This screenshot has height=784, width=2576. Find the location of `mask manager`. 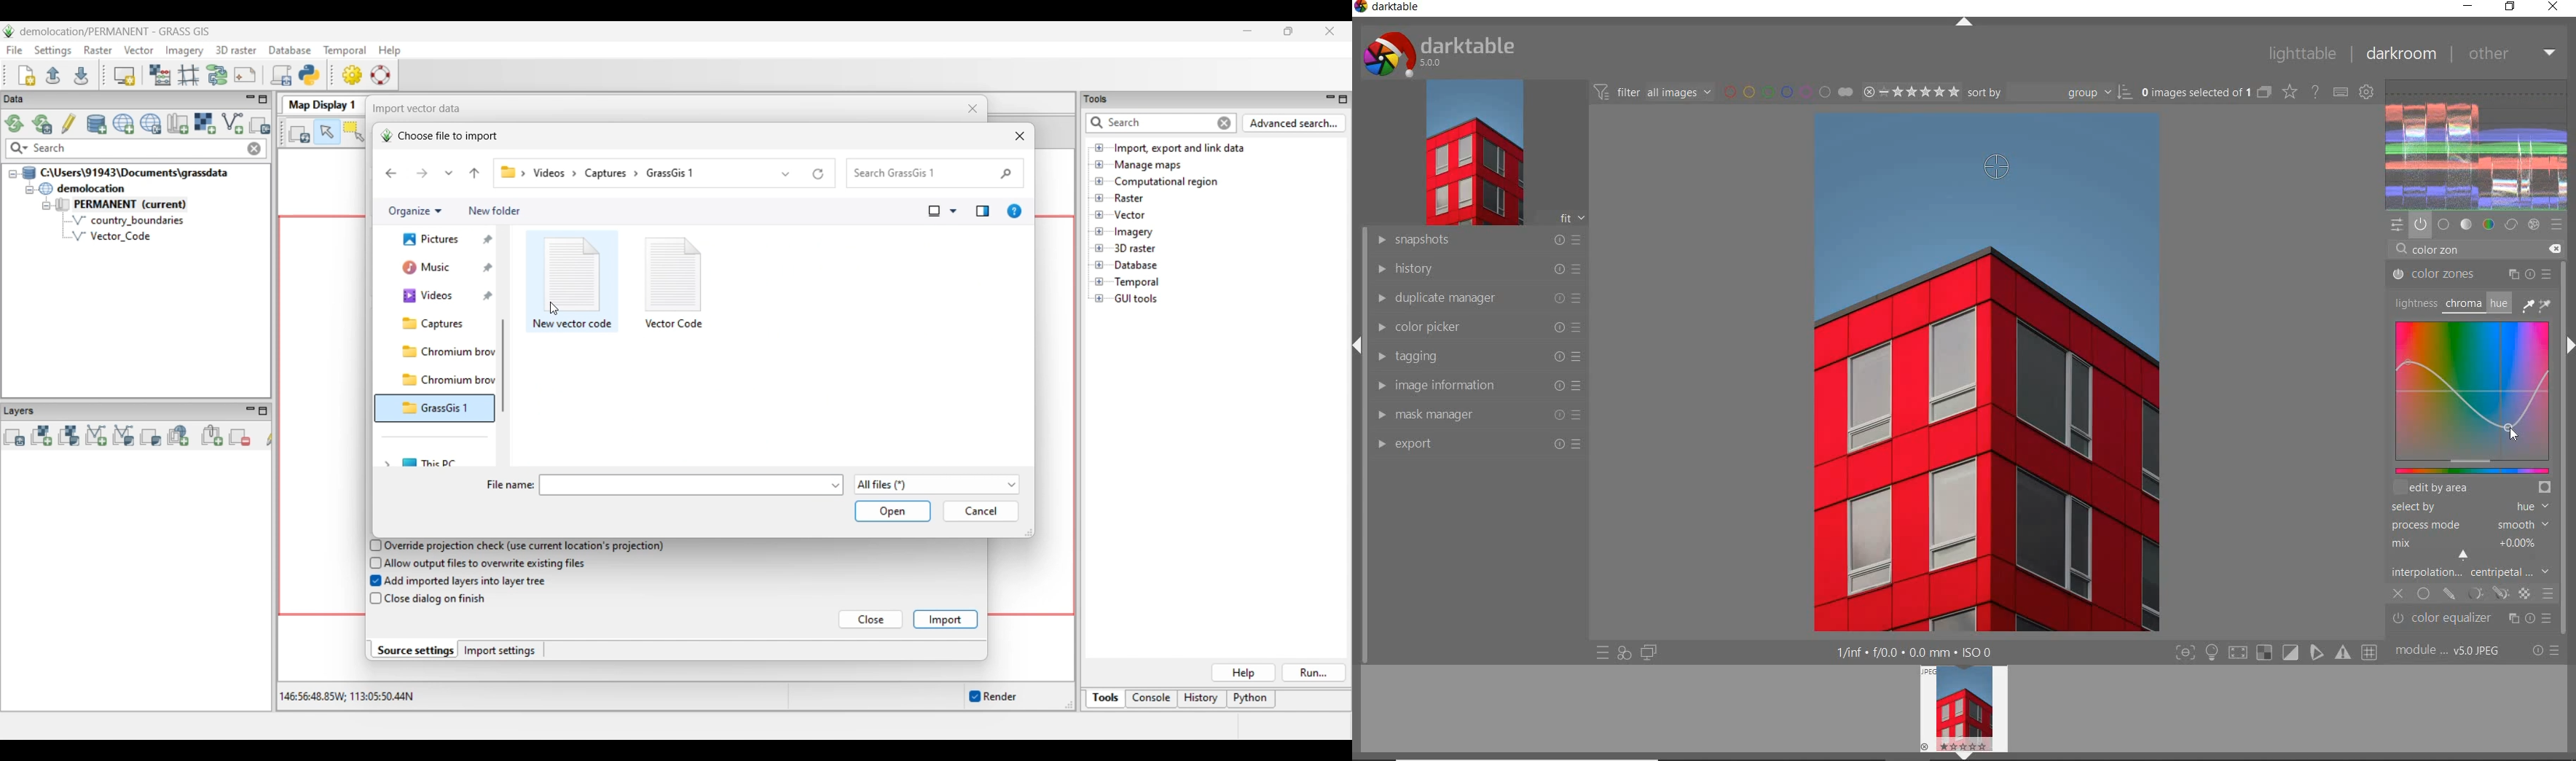

mask manager is located at coordinates (1477, 414).